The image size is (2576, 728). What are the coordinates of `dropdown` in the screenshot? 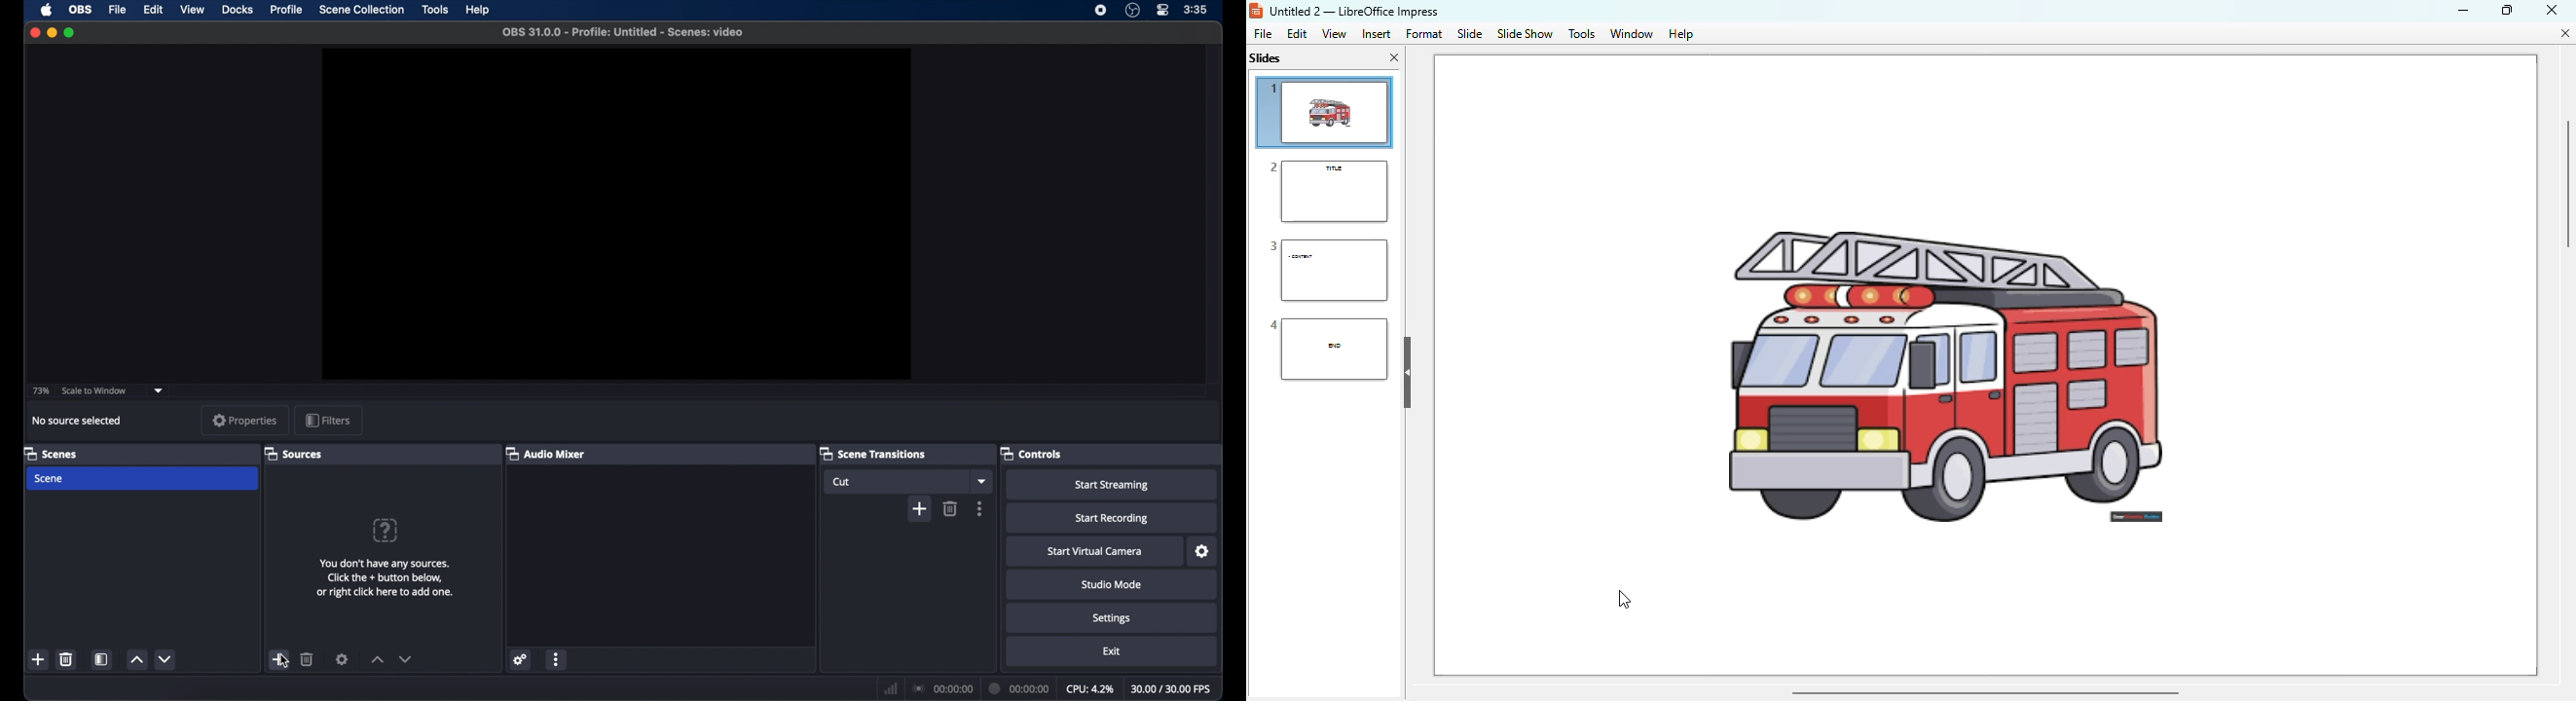 It's located at (158, 391).